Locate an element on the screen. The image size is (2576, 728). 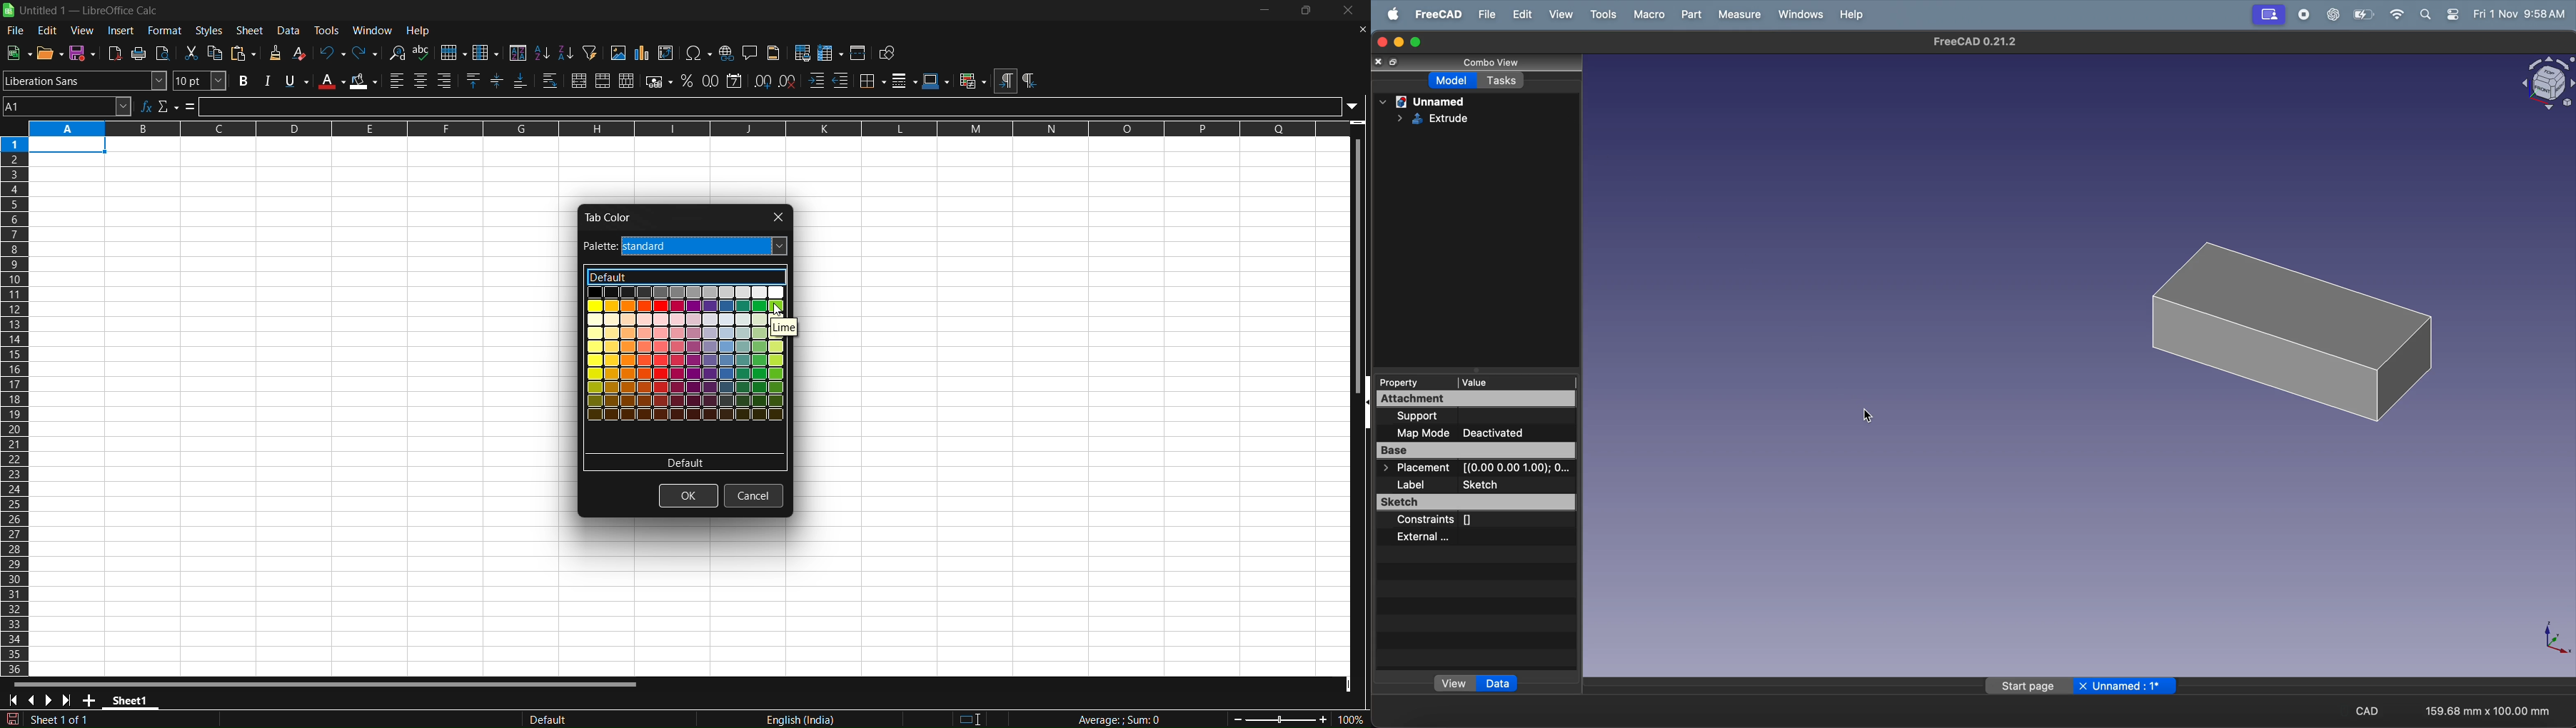
model is located at coordinates (1449, 80).